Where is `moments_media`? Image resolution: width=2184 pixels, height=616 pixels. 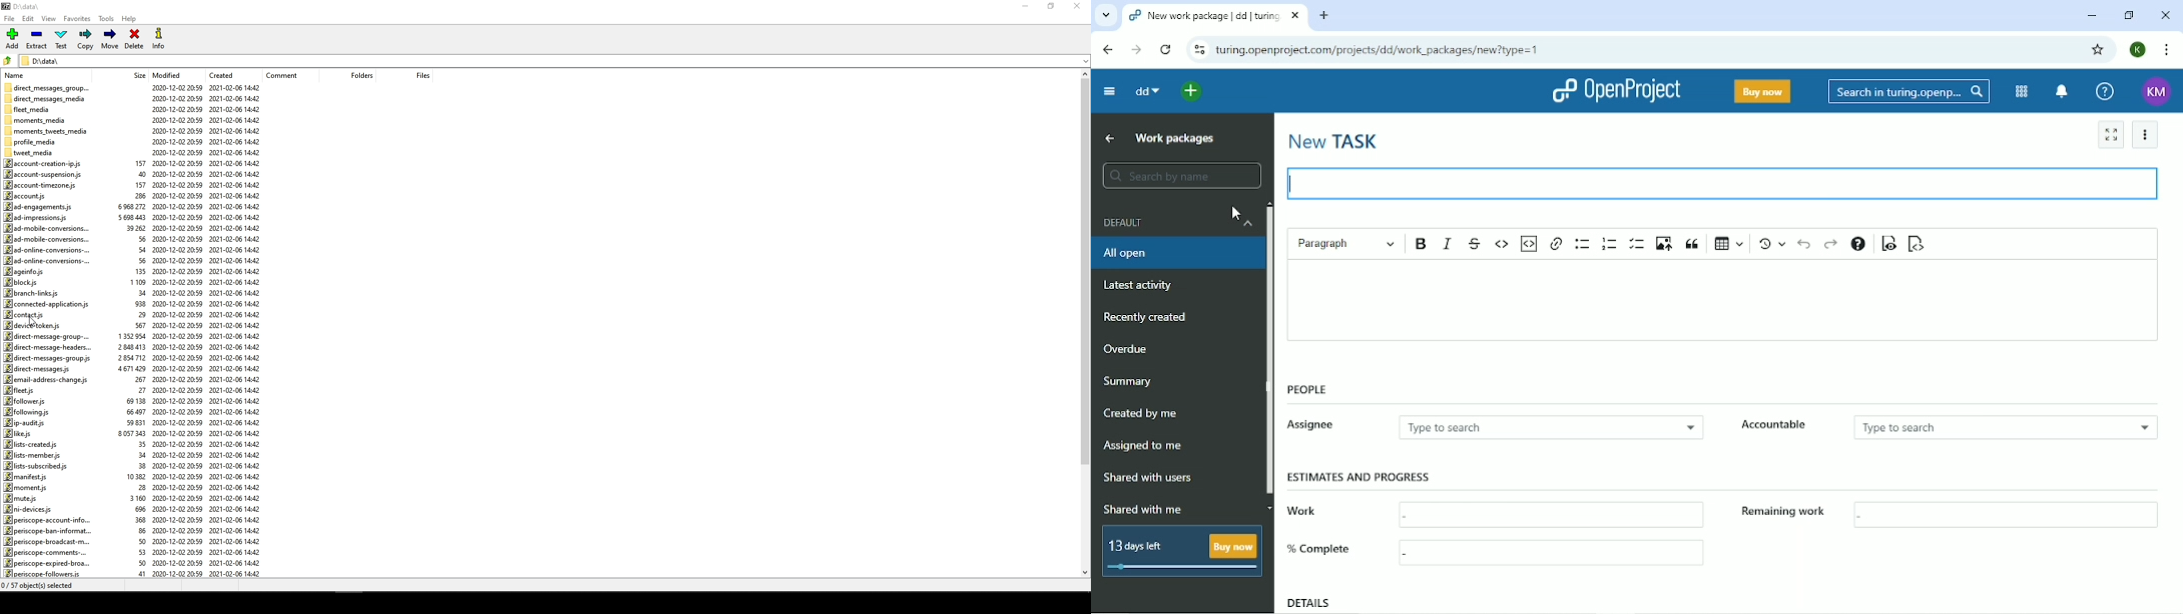
moments_media is located at coordinates (39, 118).